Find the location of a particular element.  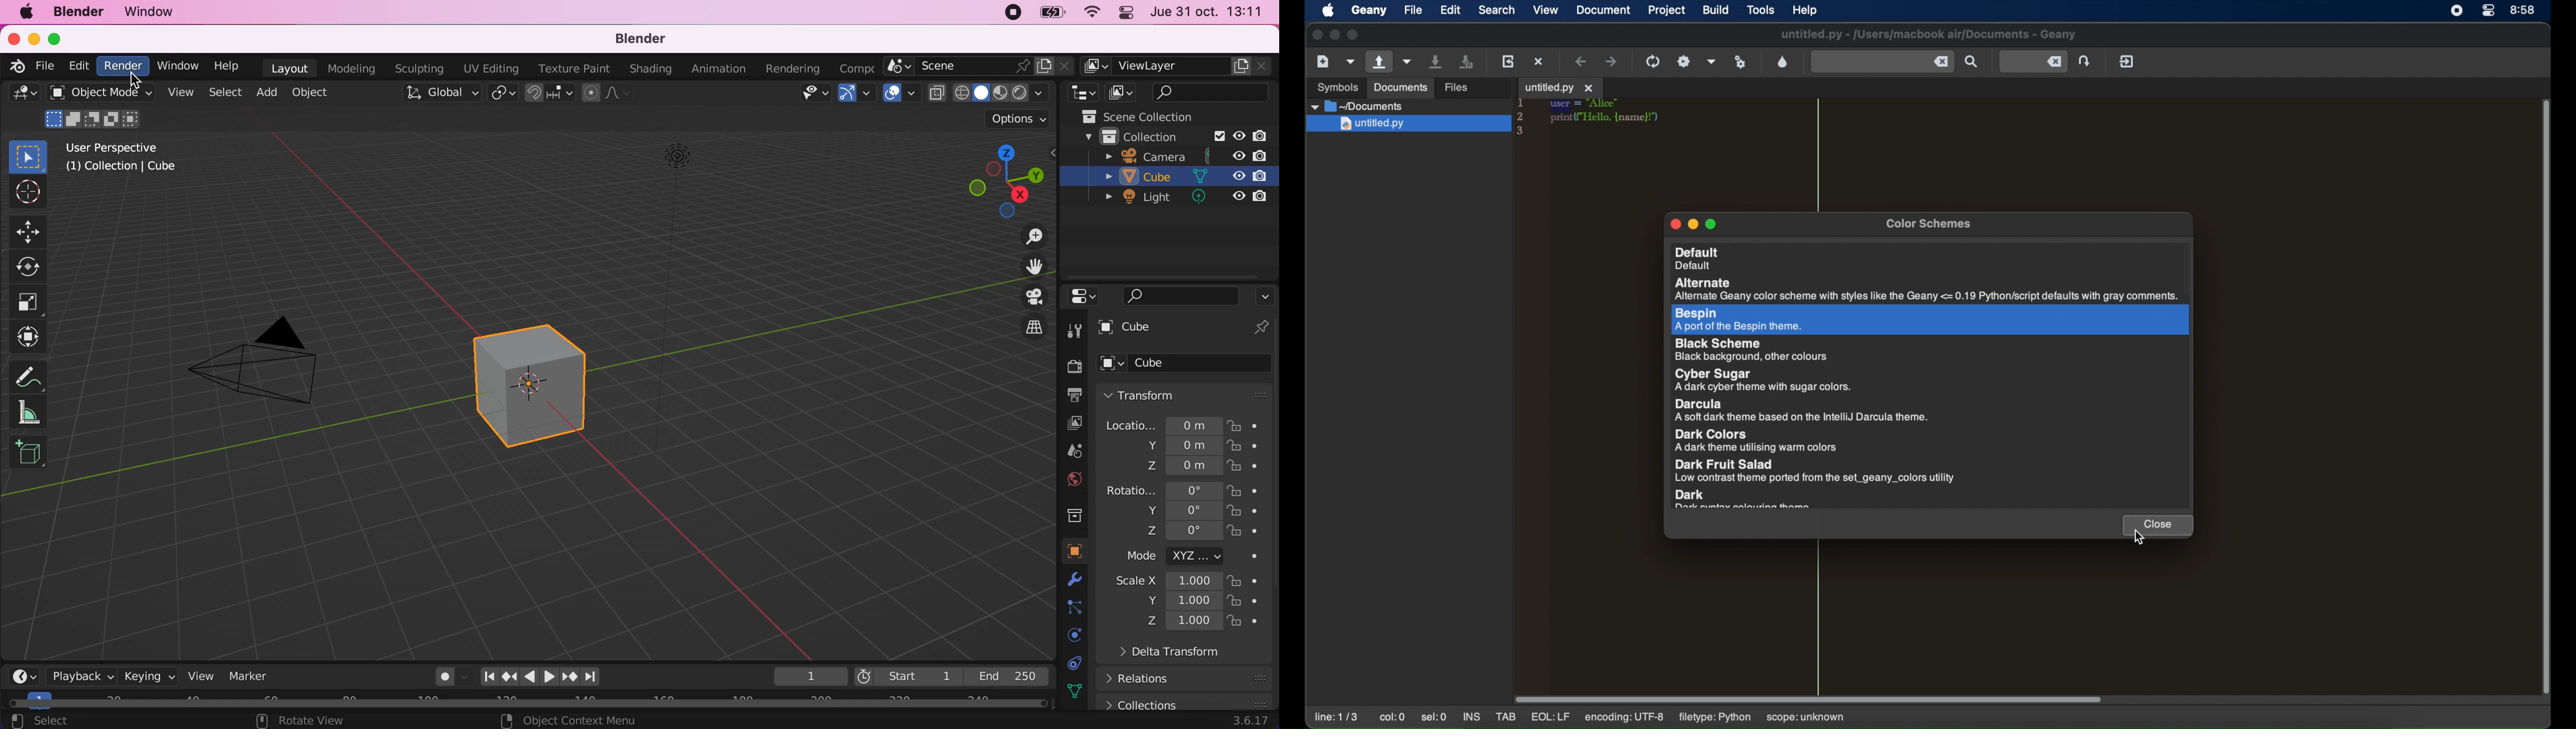

dracula is located at coordinates (1801, 411).